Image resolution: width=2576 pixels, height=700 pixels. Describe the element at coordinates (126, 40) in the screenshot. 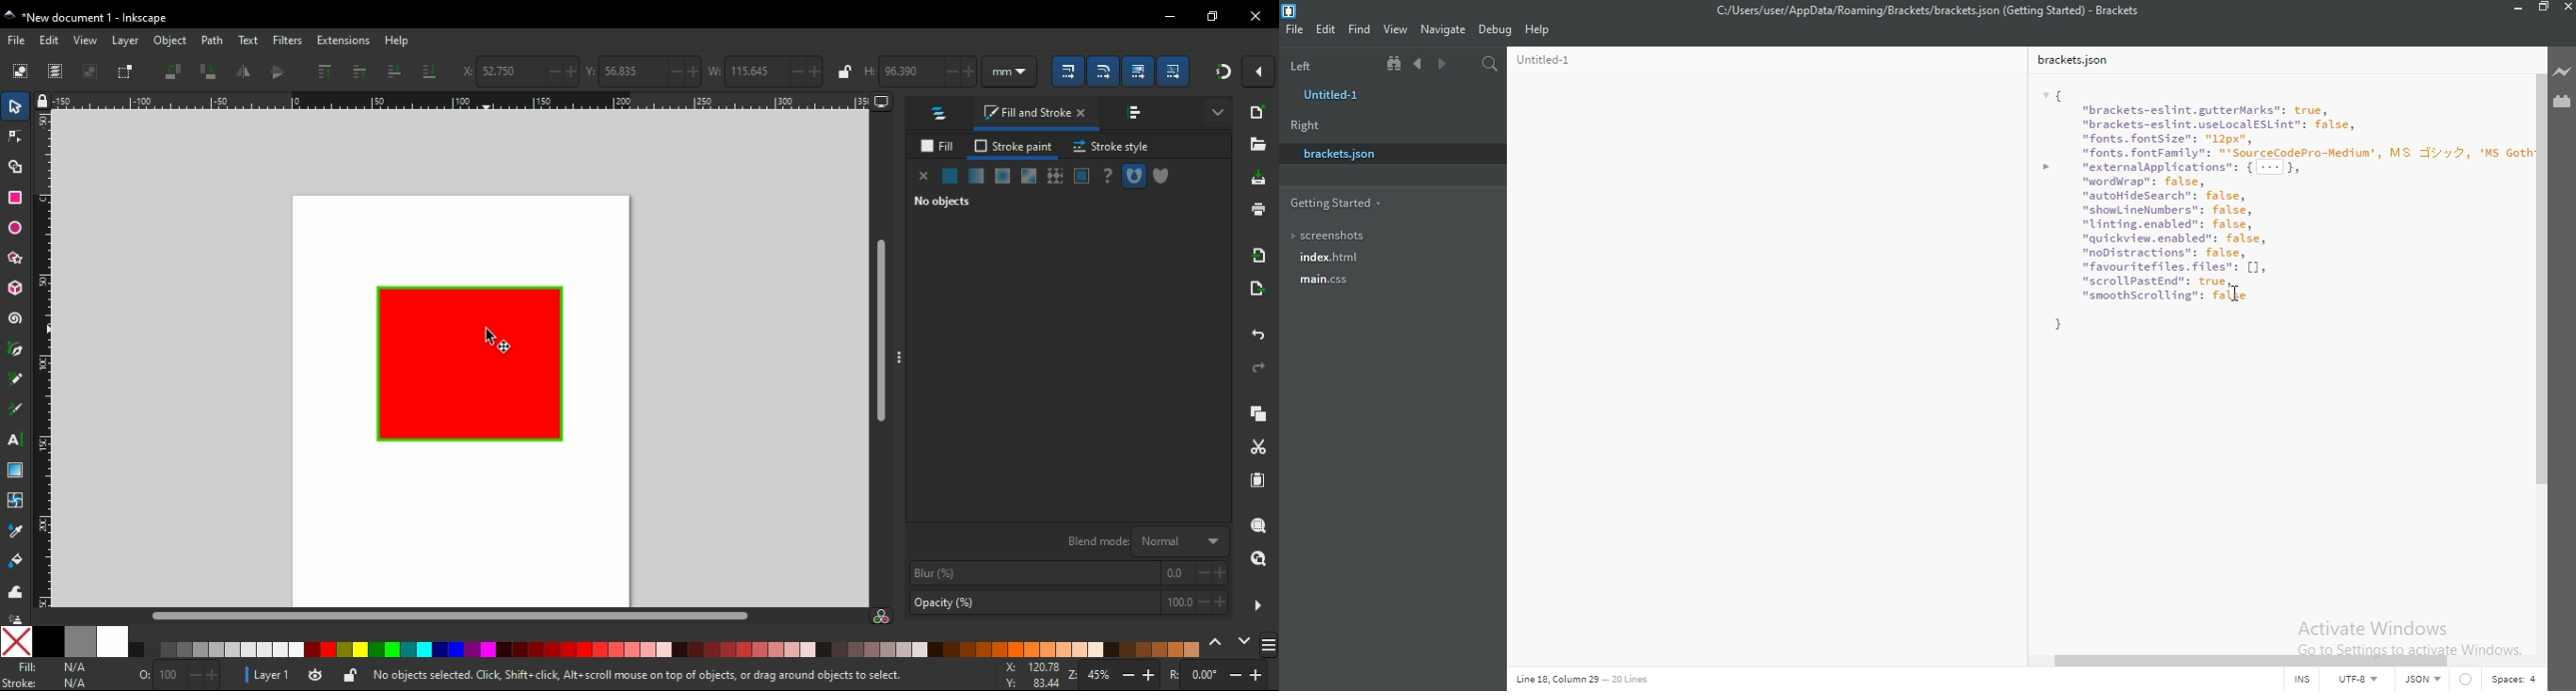

I see `layer` at that location.